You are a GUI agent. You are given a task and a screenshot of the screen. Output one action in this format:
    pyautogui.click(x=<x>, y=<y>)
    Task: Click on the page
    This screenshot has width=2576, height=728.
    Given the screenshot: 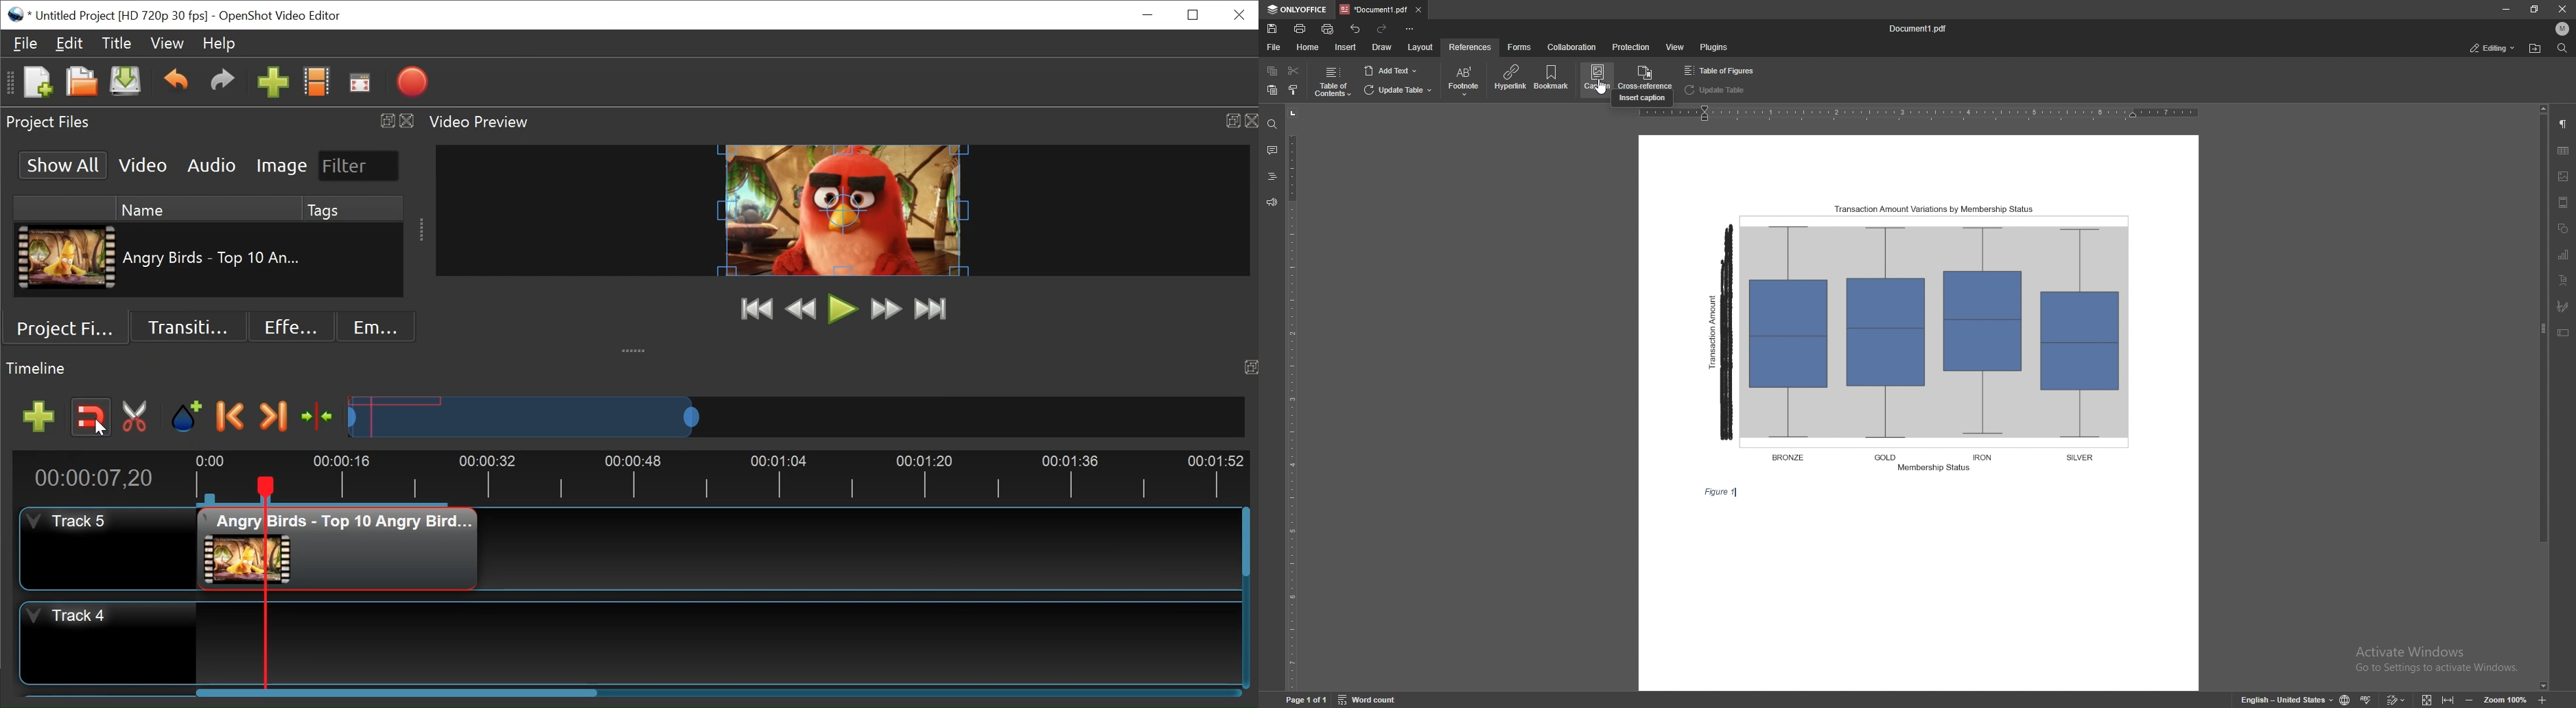 What is the action you would take?
    pyautogui.click(x=1305, y=698)
    